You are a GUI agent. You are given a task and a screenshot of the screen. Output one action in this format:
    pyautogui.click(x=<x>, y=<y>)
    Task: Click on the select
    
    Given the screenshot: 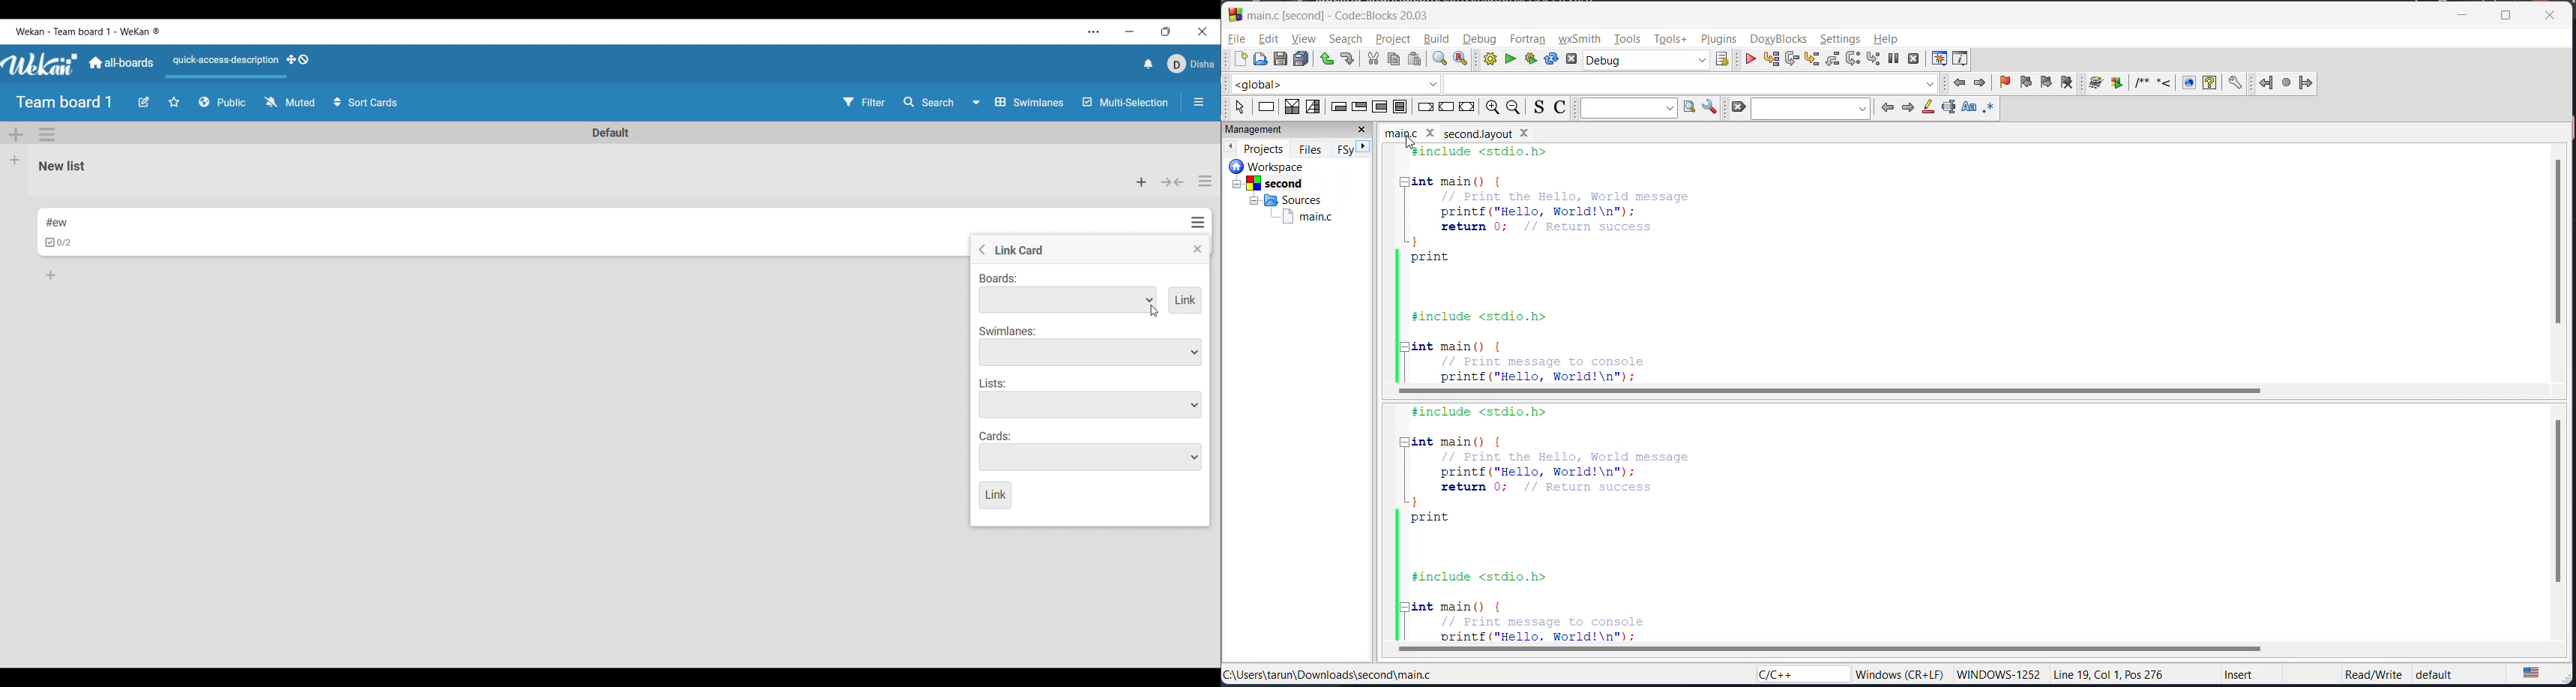 What is the action you would take?
    pyautogui.click(x=1242, y=107)
    